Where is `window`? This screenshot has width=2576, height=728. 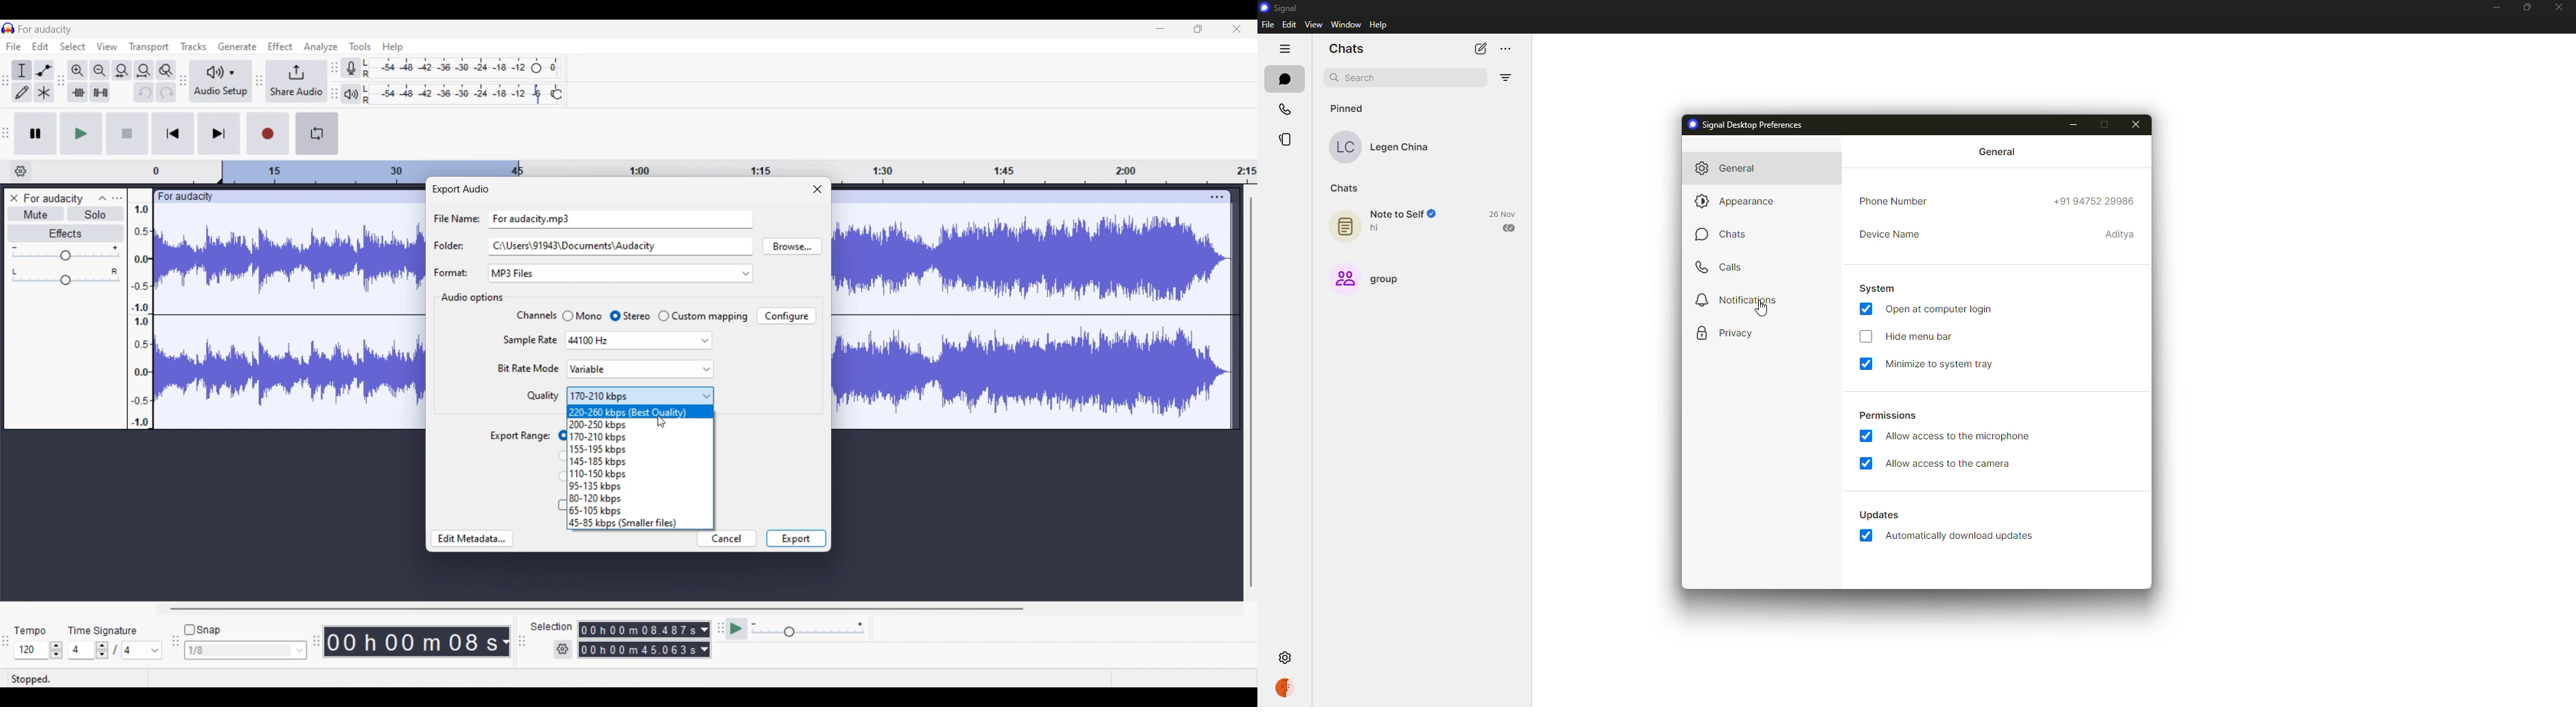 window is located at coordinates (1346, 25).